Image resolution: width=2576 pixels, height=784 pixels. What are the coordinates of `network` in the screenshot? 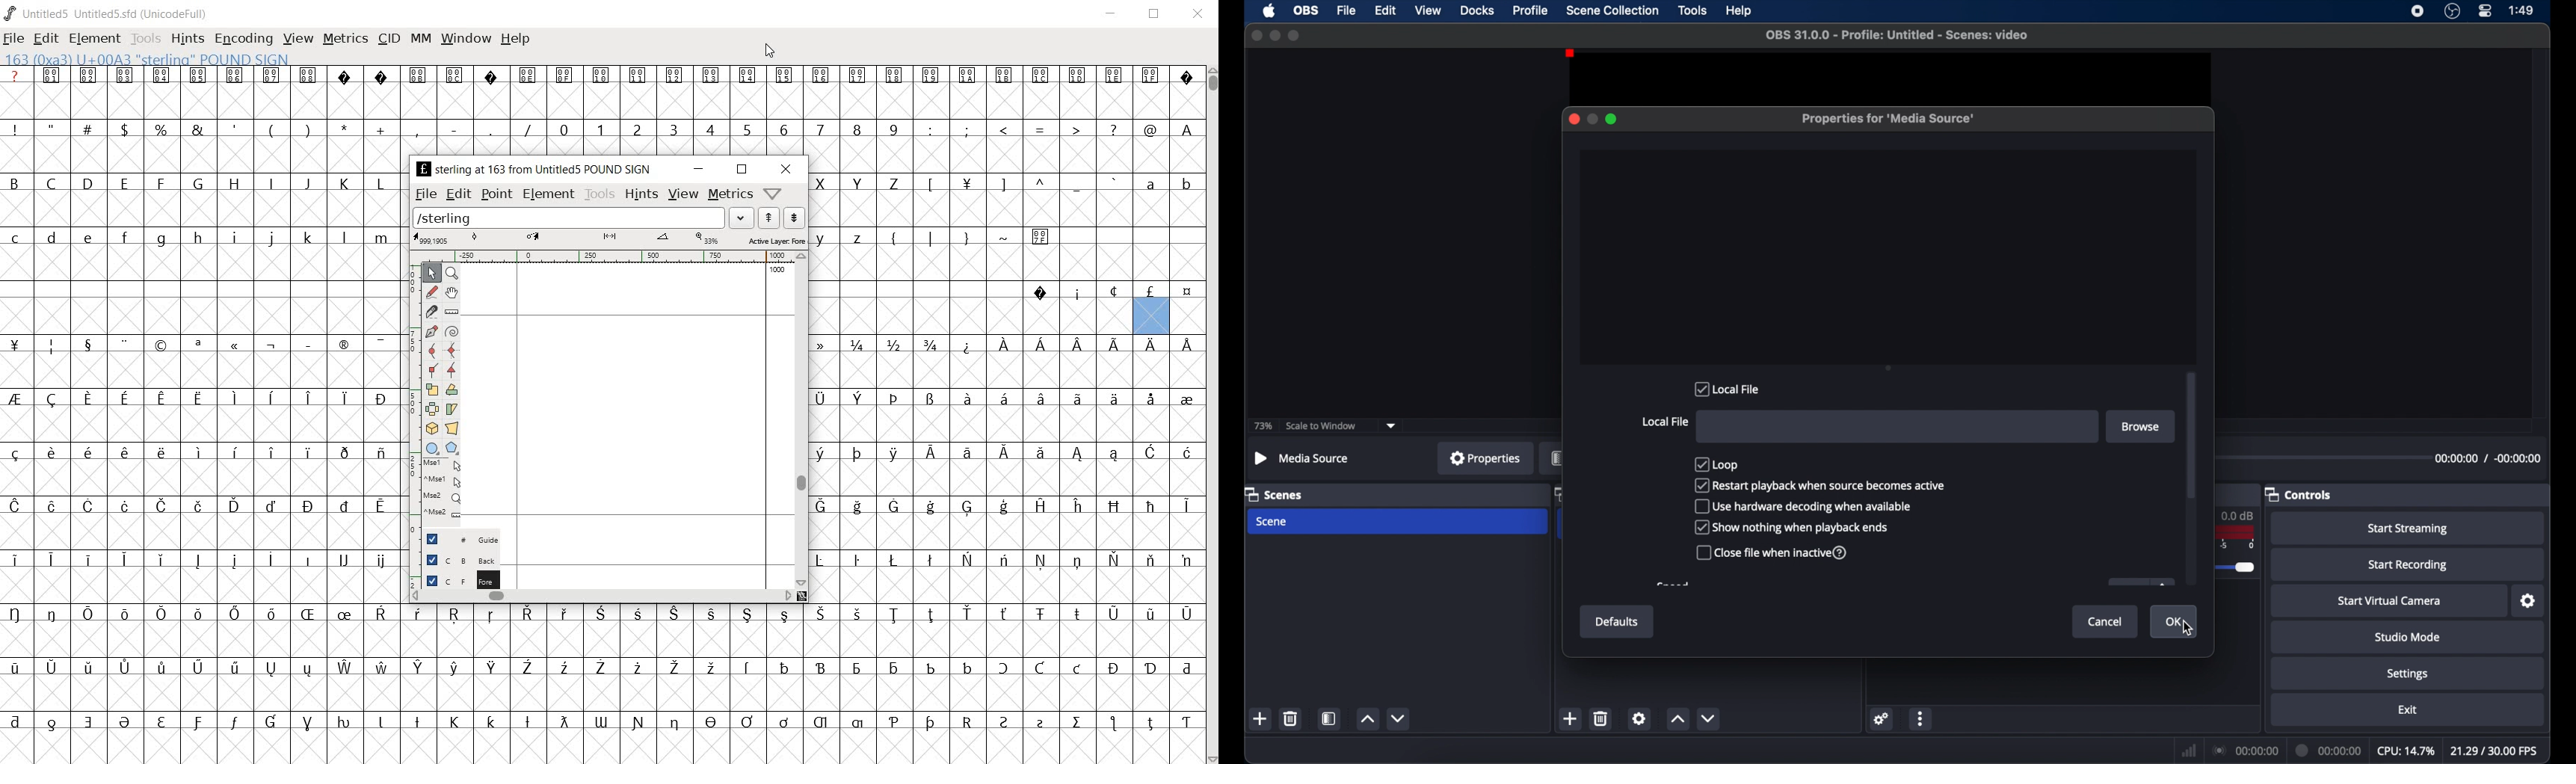 It's located at (2190, 749).